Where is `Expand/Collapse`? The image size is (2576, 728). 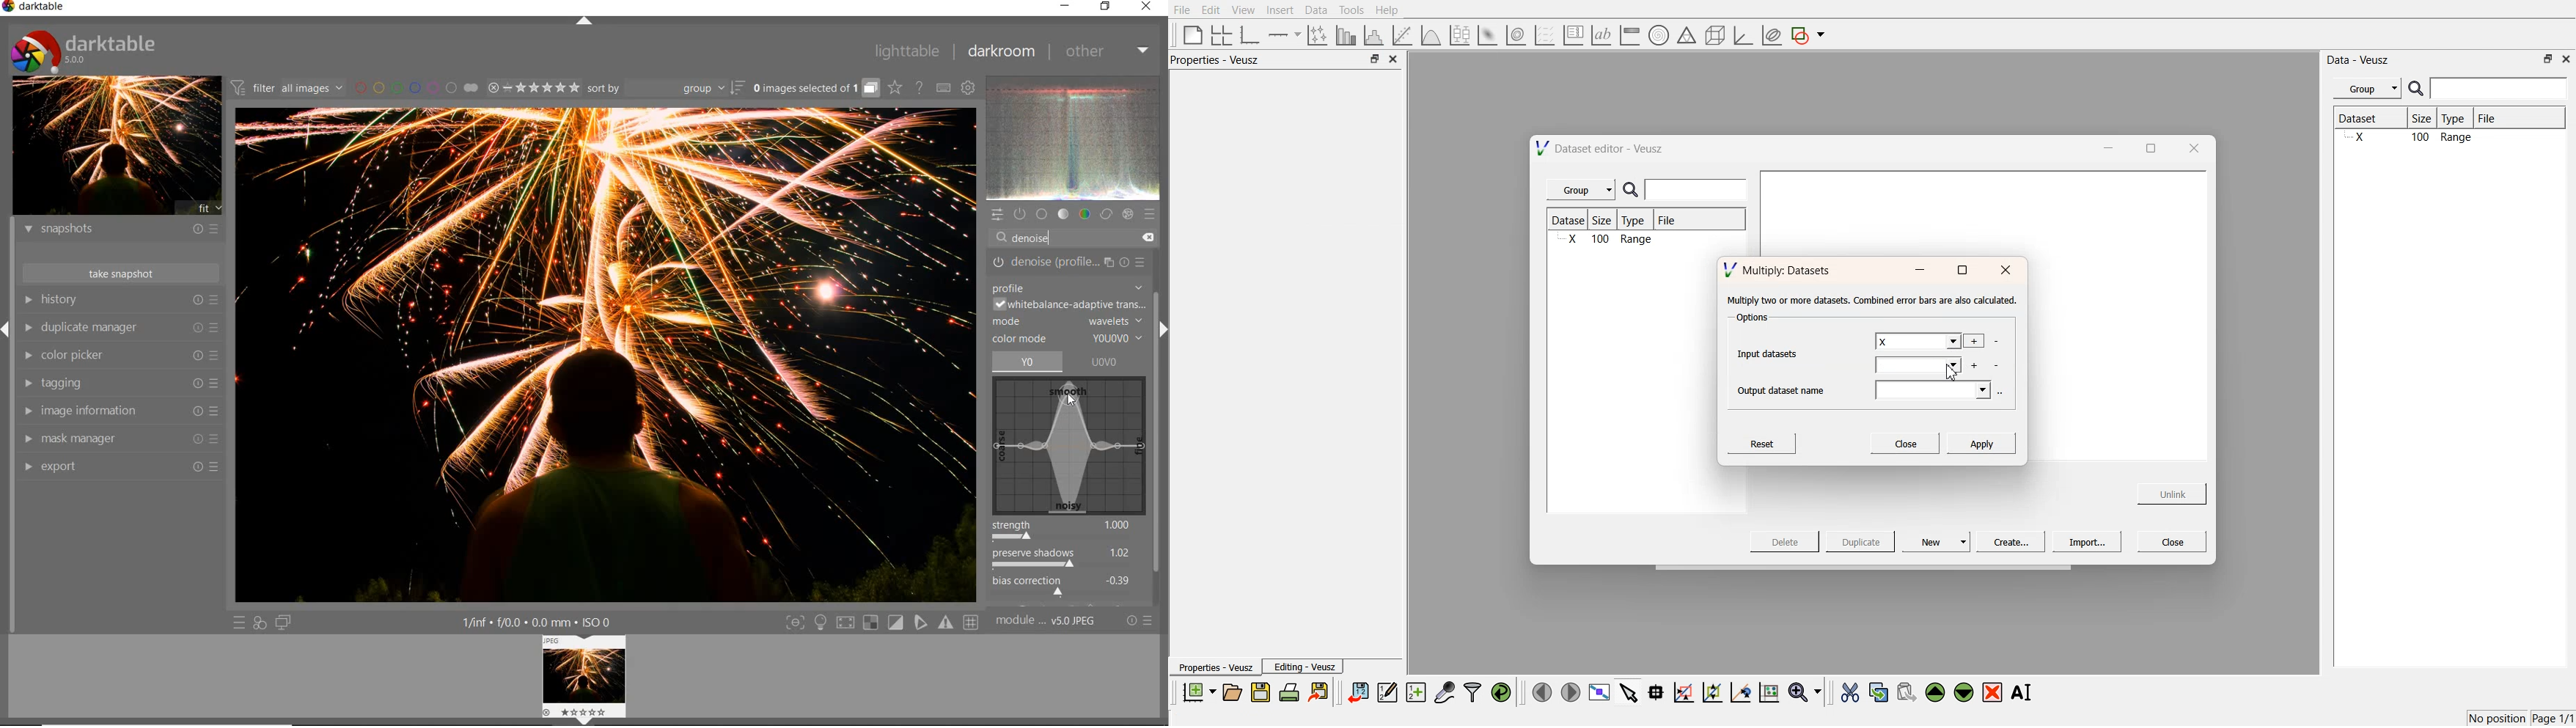 Expand/Collapse is located at coordinates (7, 330).